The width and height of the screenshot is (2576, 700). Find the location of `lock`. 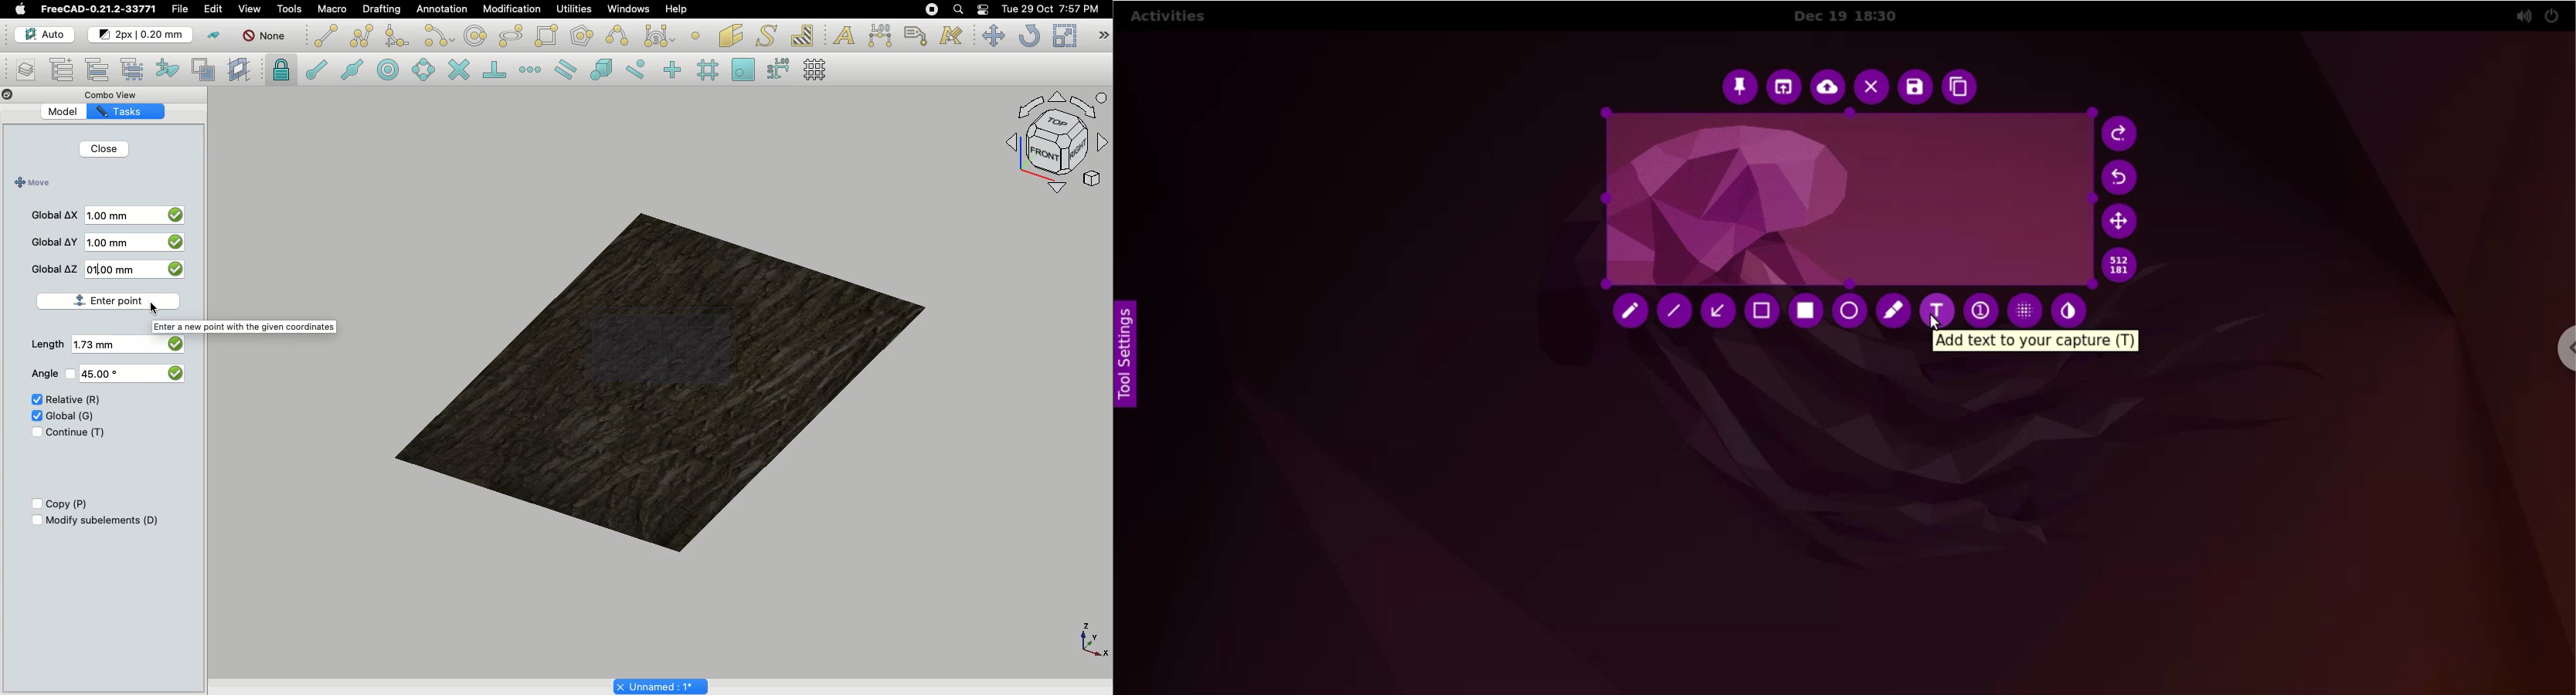

lock is located at coordinates (282, 72).